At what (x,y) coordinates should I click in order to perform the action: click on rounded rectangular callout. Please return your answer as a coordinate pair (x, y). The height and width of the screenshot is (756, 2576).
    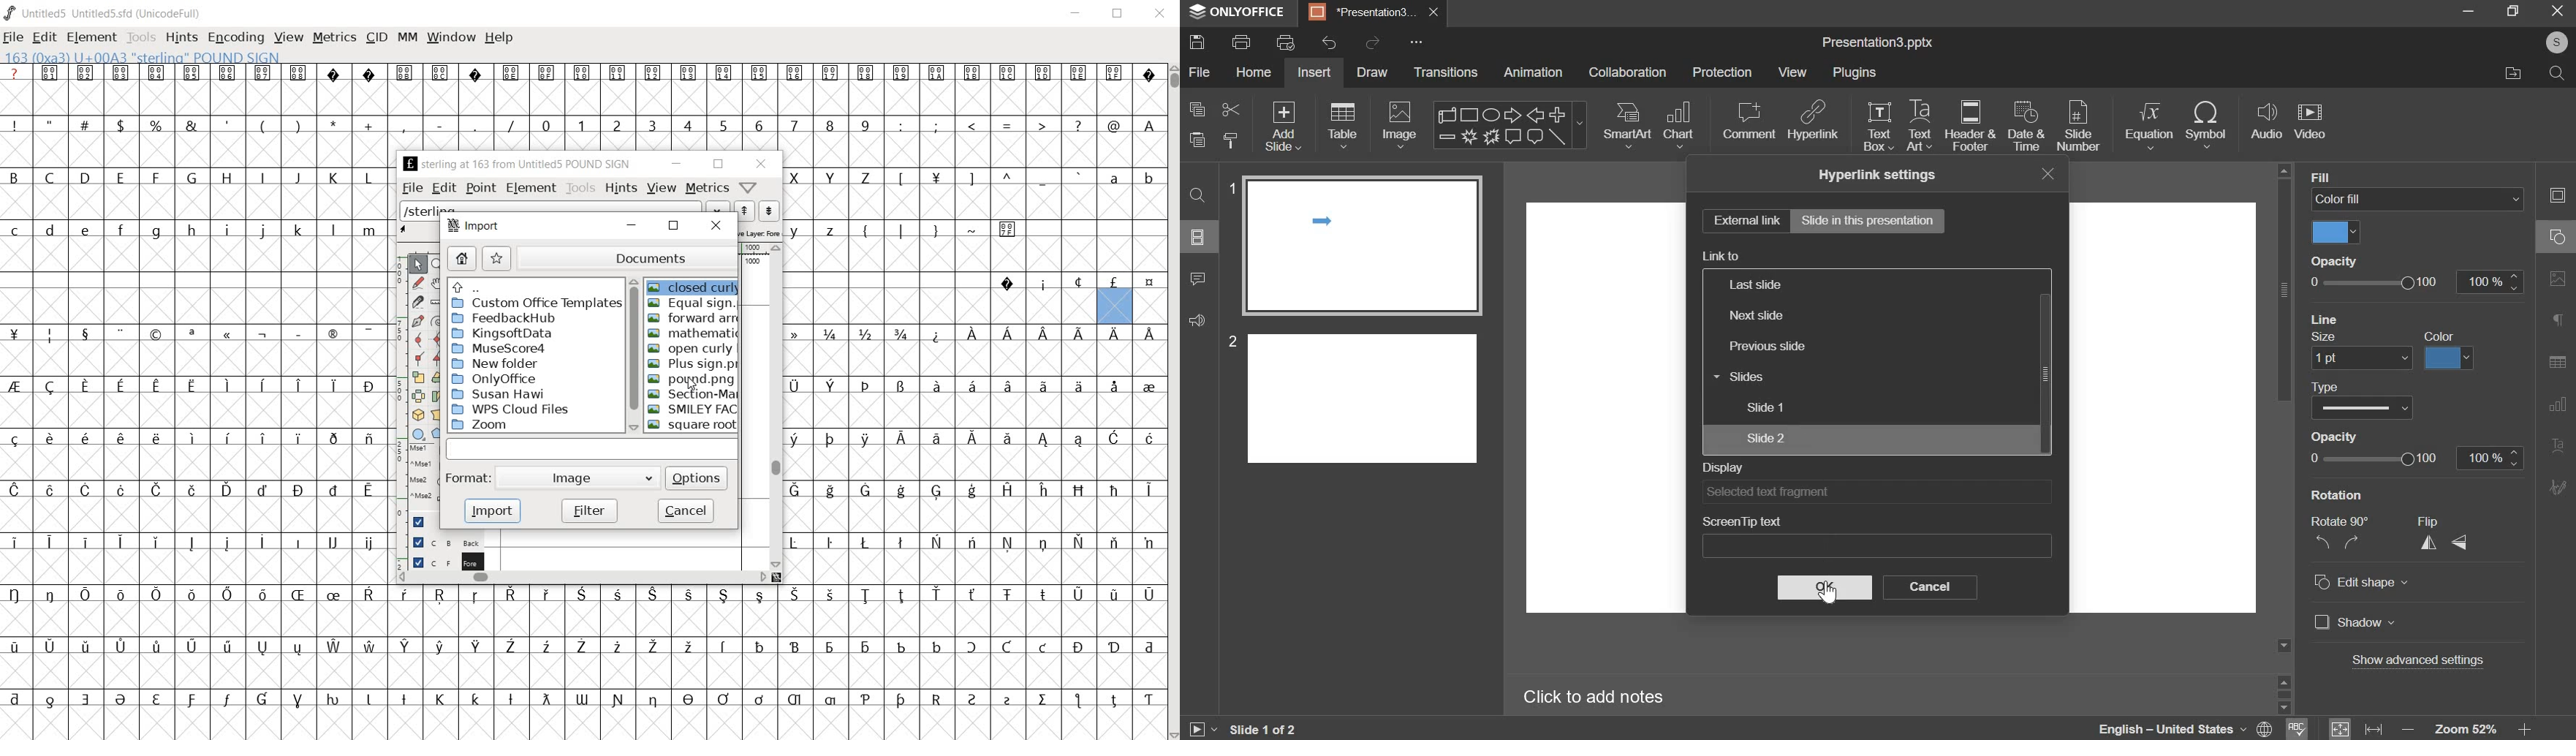
    Looking at the image, I should click on (1534, 139).